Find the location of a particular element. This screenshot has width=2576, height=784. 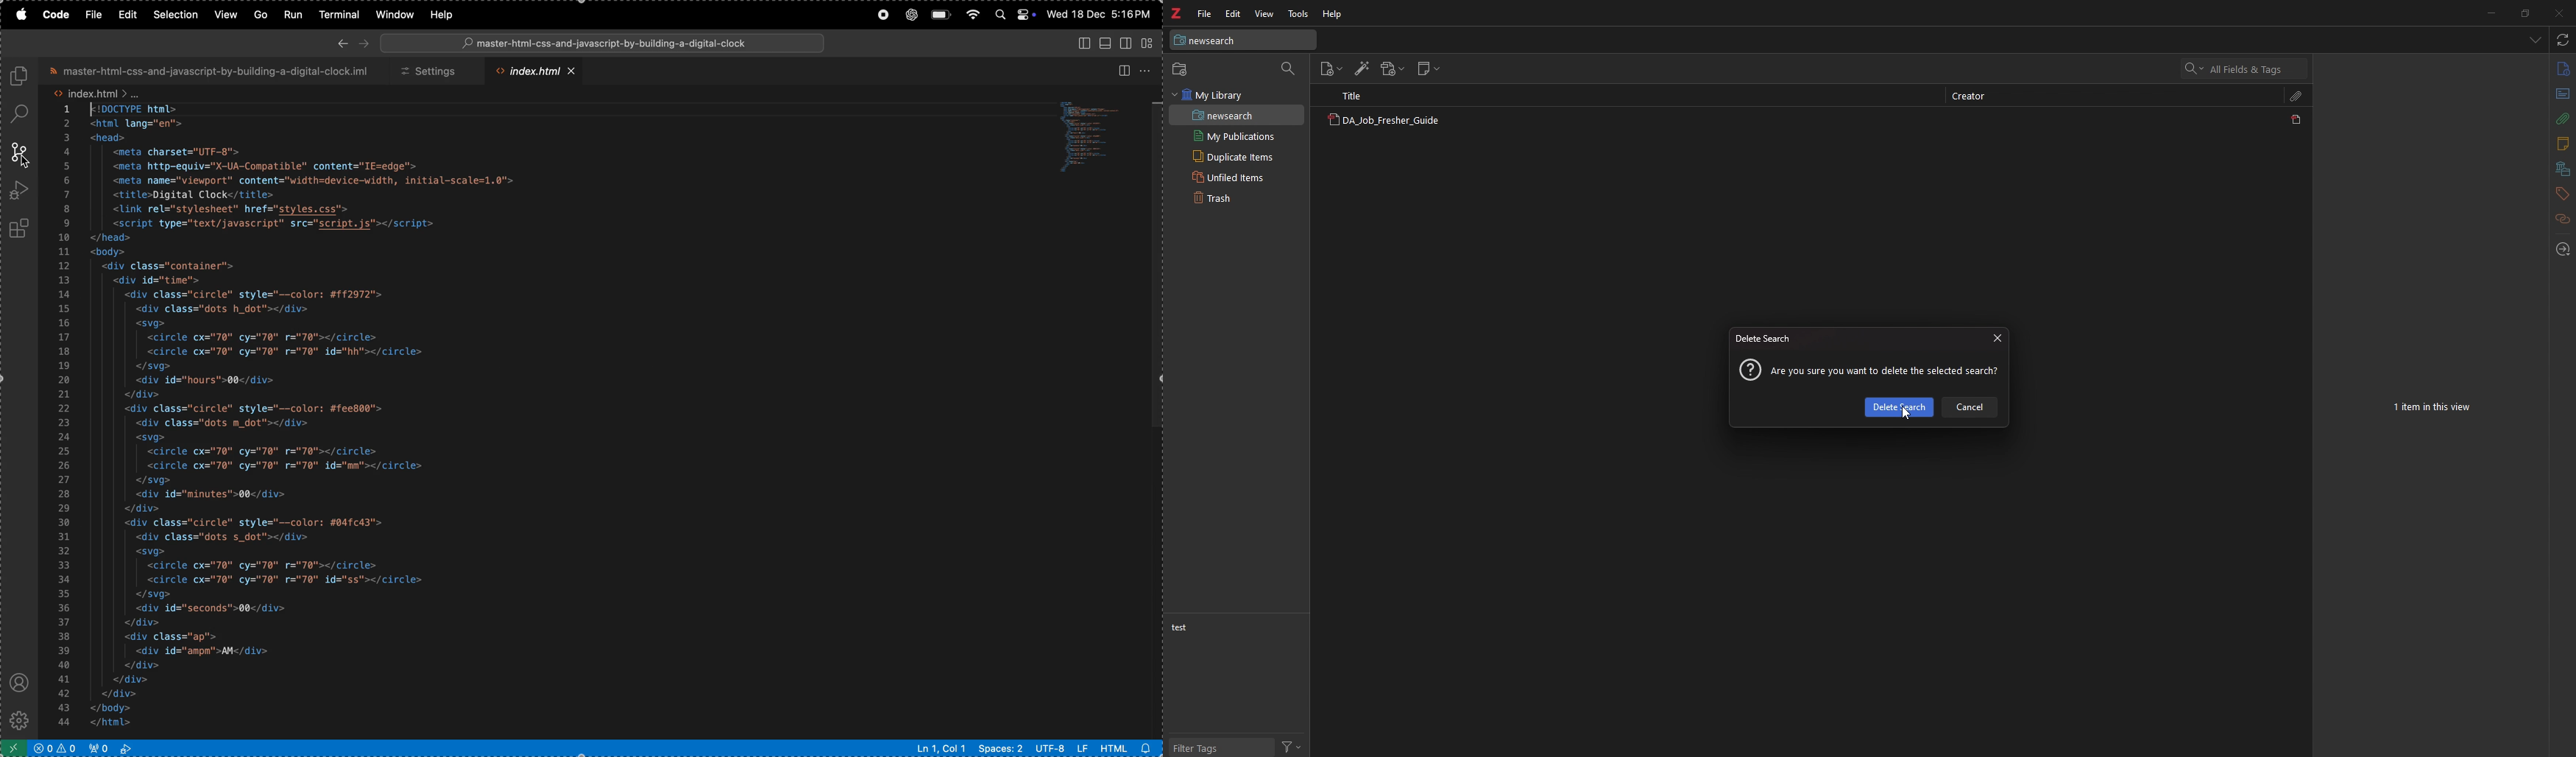

<div id="minutes">00</div> is located at coordinates (213, 495).